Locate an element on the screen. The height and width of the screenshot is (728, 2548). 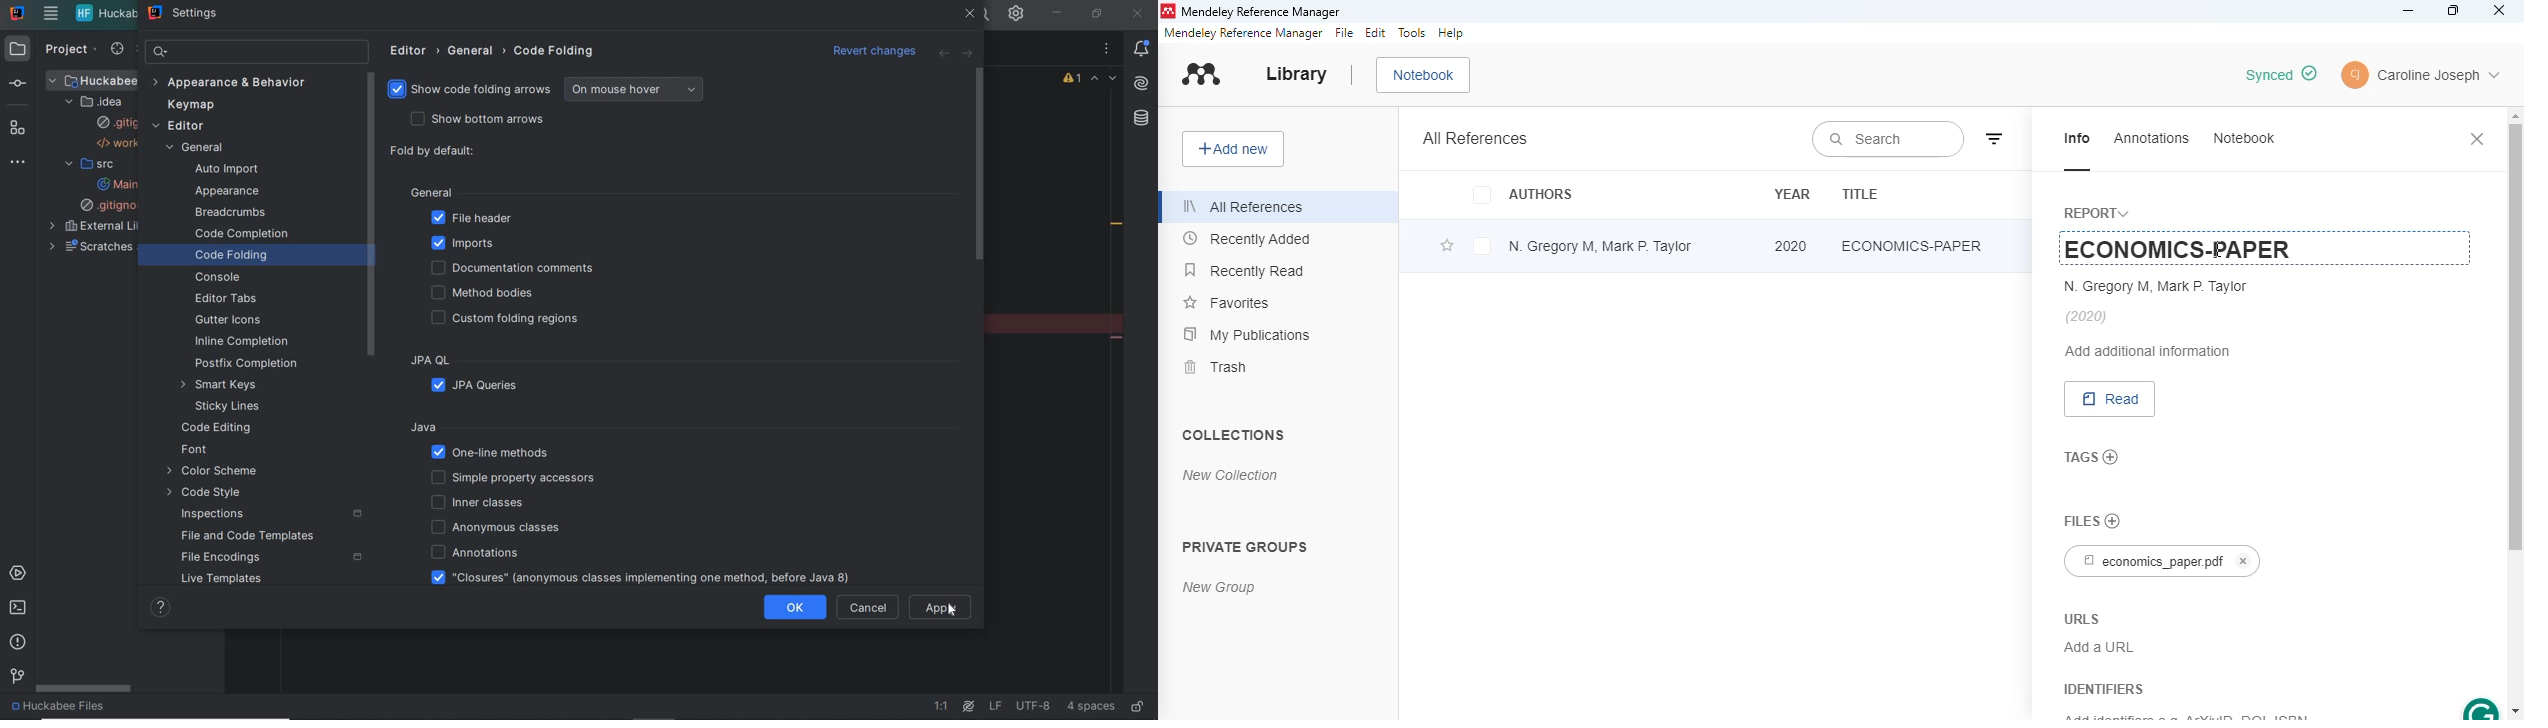
report is located at coordinates (2100, 212).